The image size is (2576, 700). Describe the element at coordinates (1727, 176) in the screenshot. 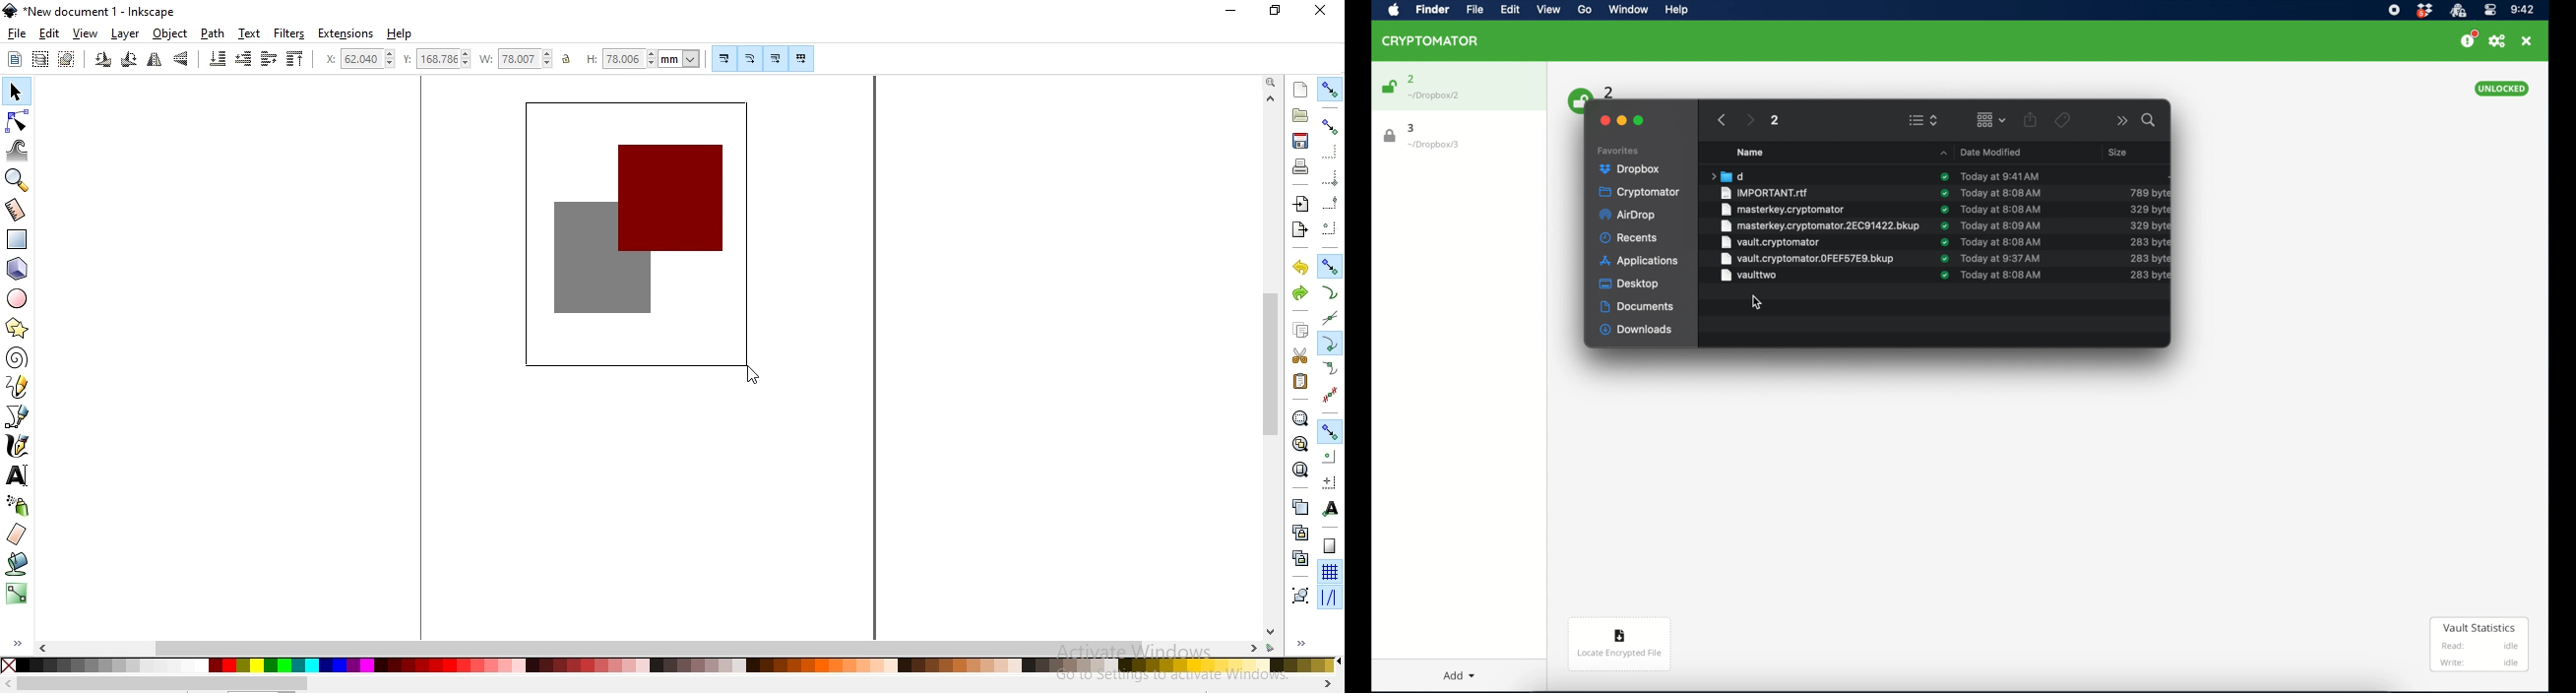

I see `folder` at that location.